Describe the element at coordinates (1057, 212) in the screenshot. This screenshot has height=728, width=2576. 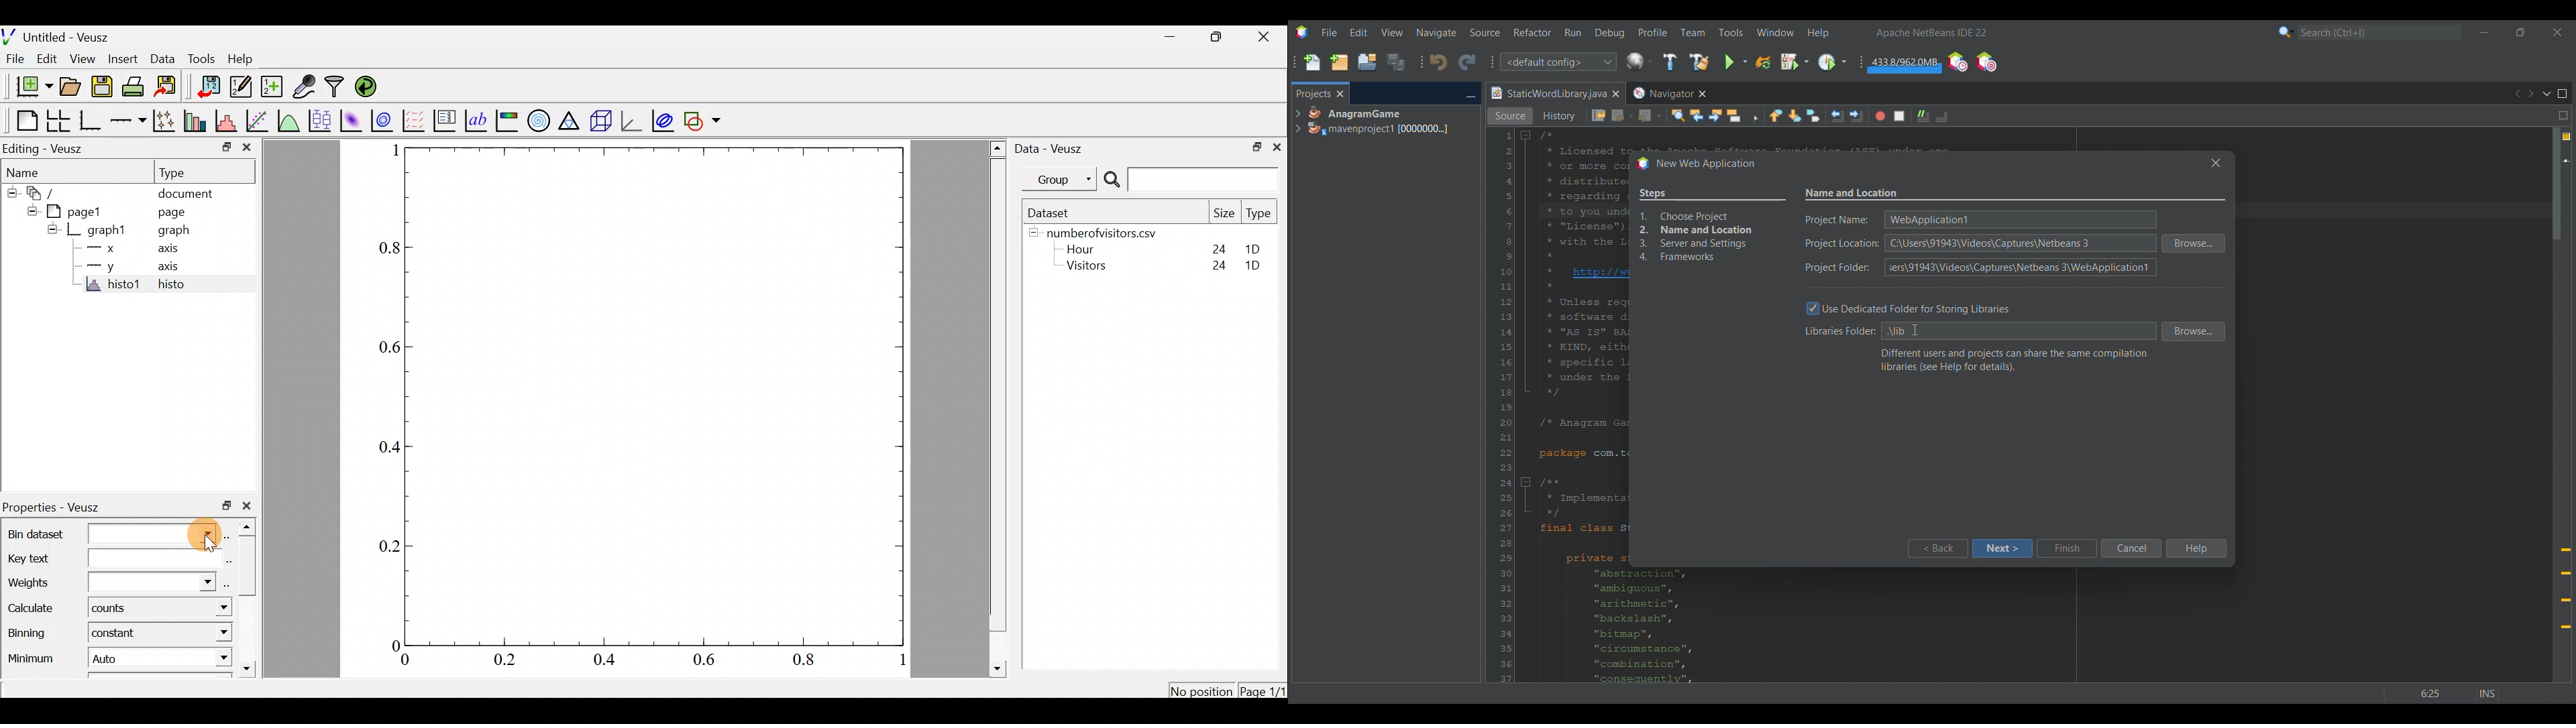
I see `Dataset` at that location.